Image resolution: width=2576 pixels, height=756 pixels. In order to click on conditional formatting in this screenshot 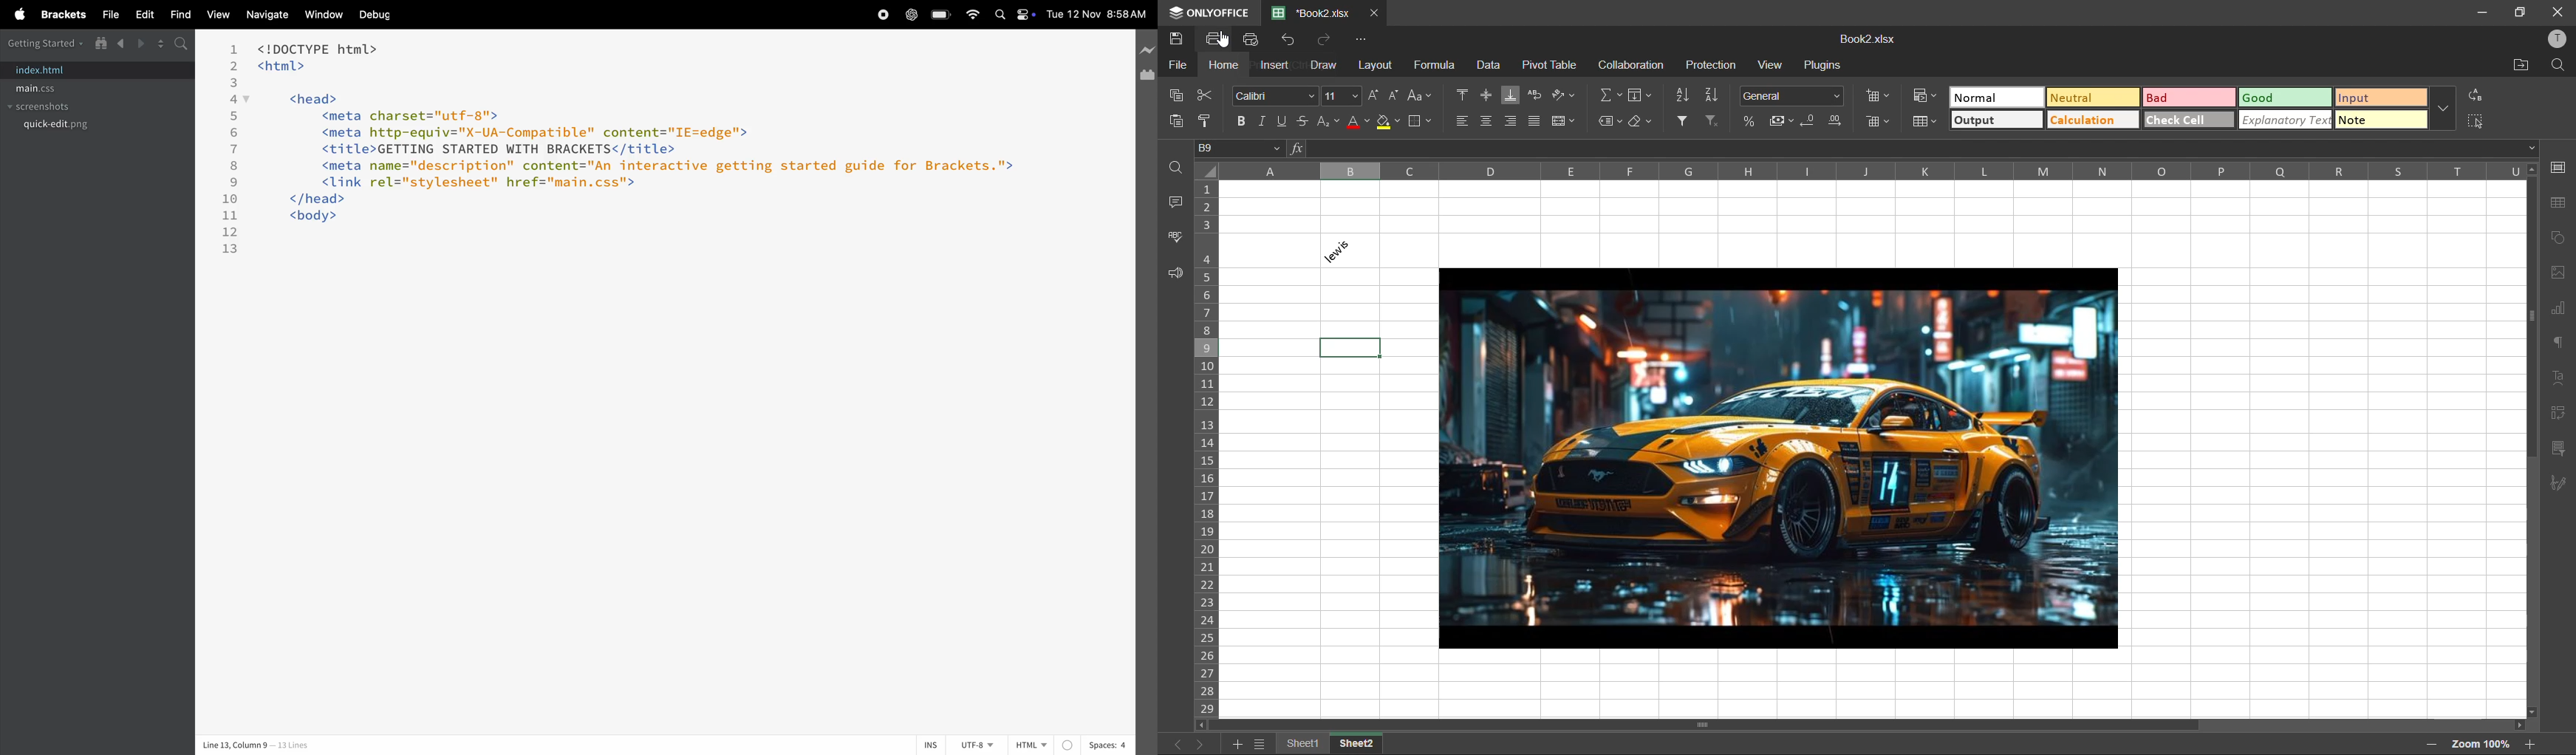, I will do `click(1925, 98)`.